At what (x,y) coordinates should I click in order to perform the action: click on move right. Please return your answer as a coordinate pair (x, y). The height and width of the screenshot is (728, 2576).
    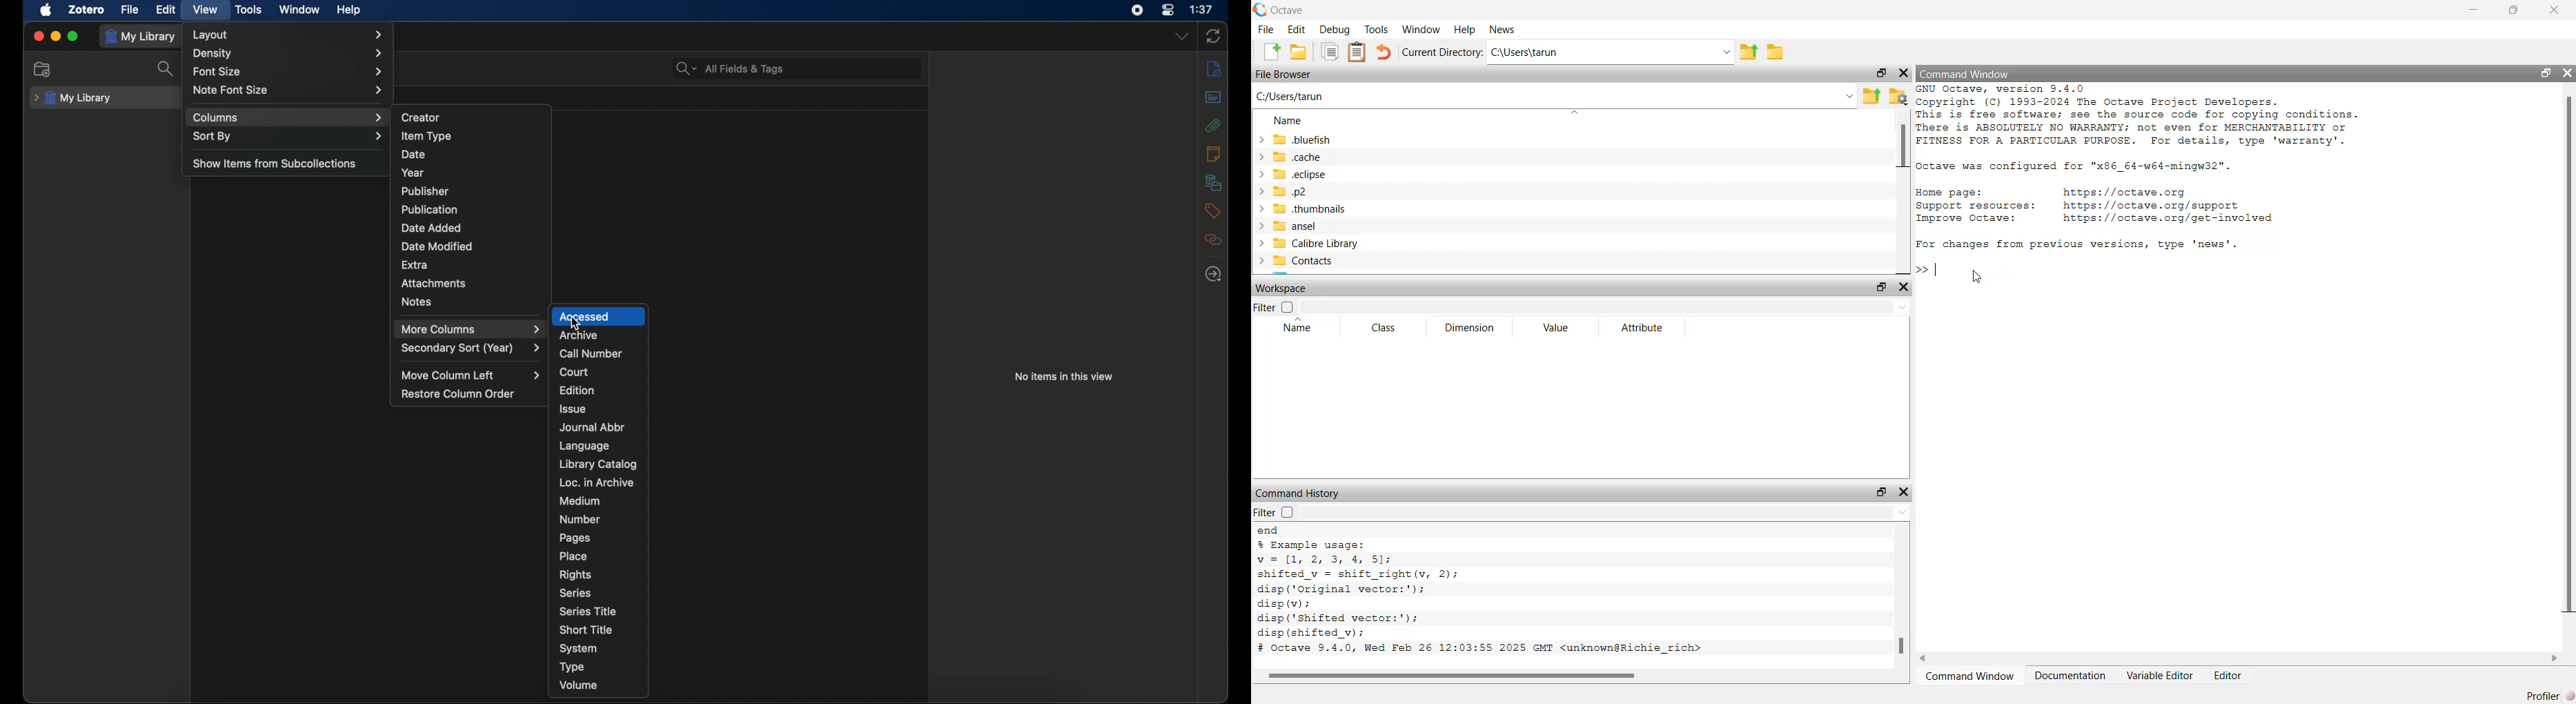
    Looking at the image, I should click on (2553, 658).